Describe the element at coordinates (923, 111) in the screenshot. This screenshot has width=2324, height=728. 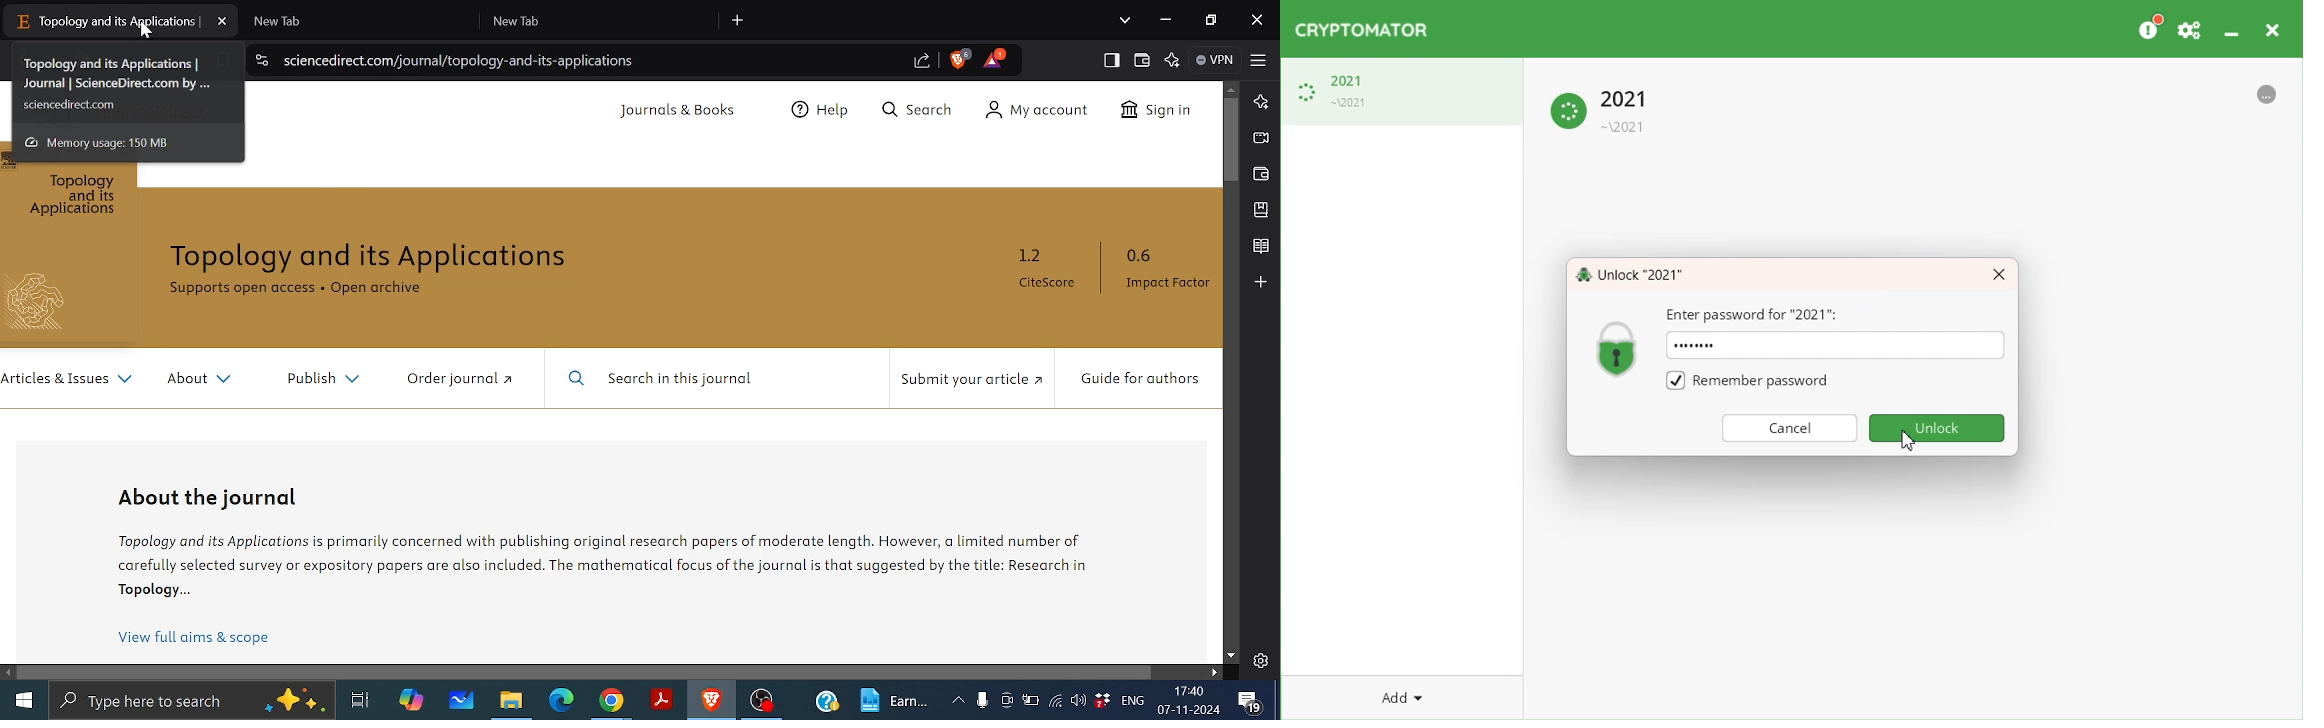
I see `Q search` at that location.